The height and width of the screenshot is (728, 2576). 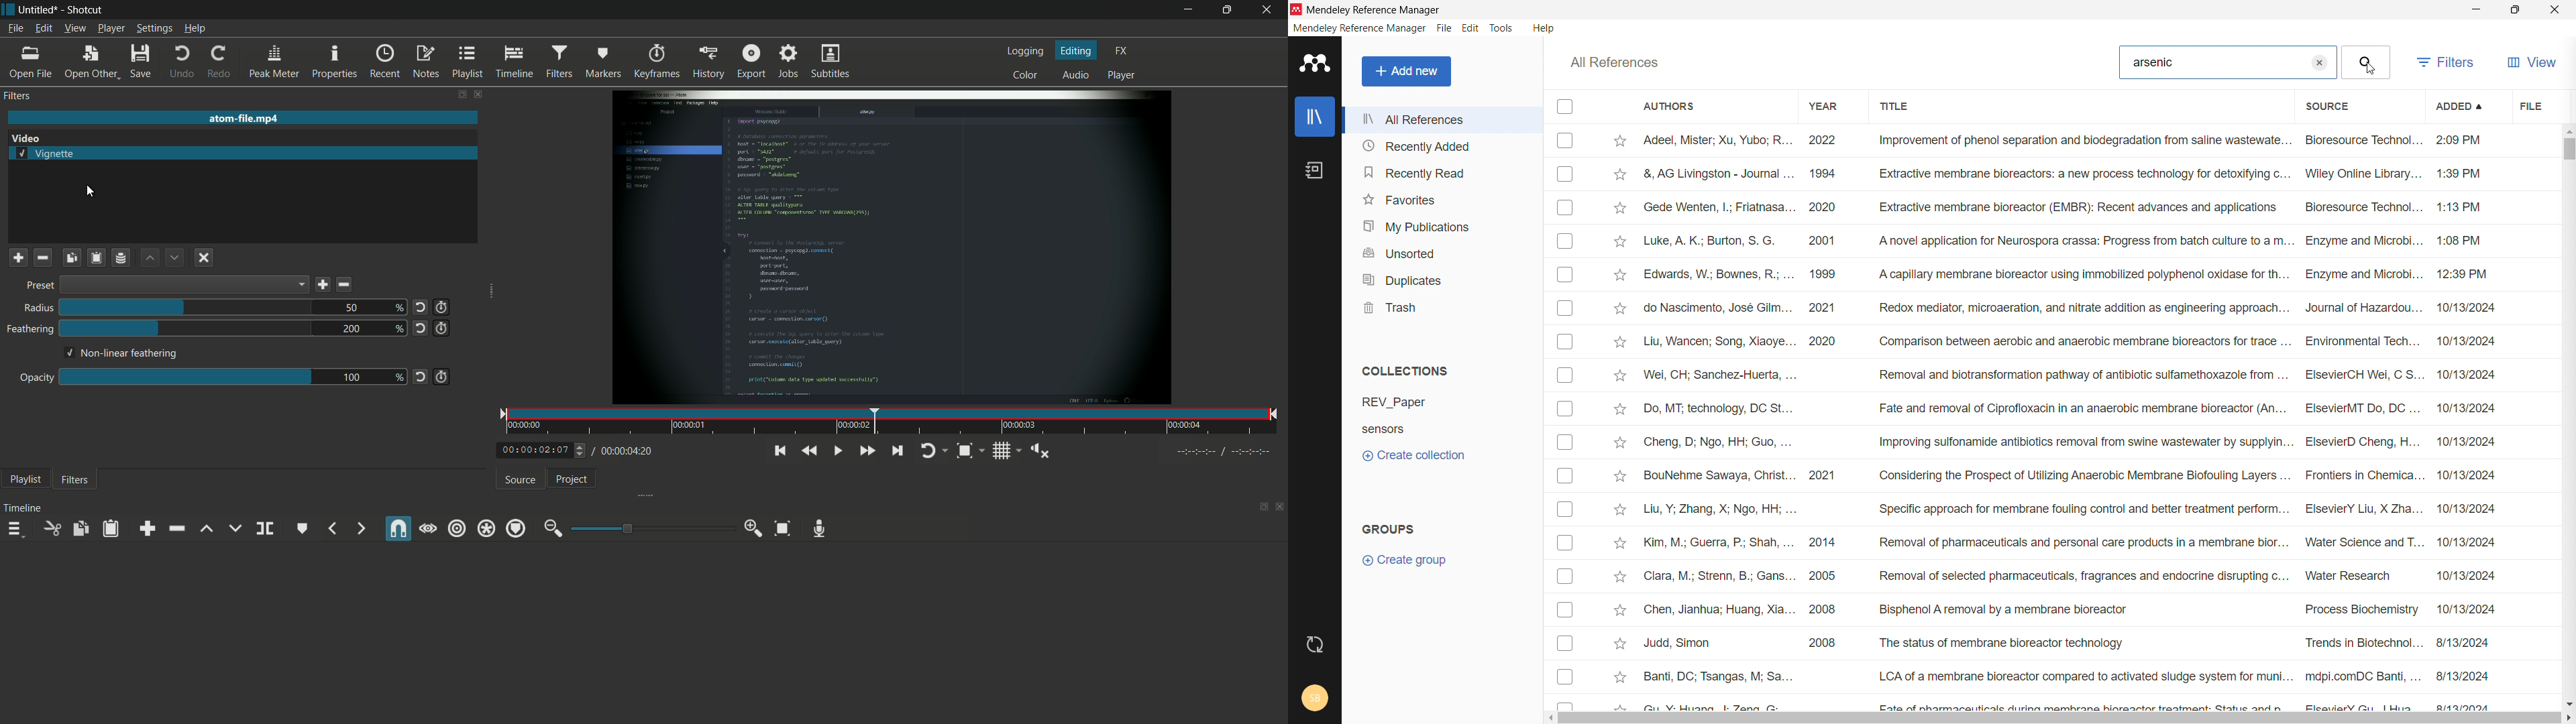 I want to click on groups, so click(x=1389, y=529).